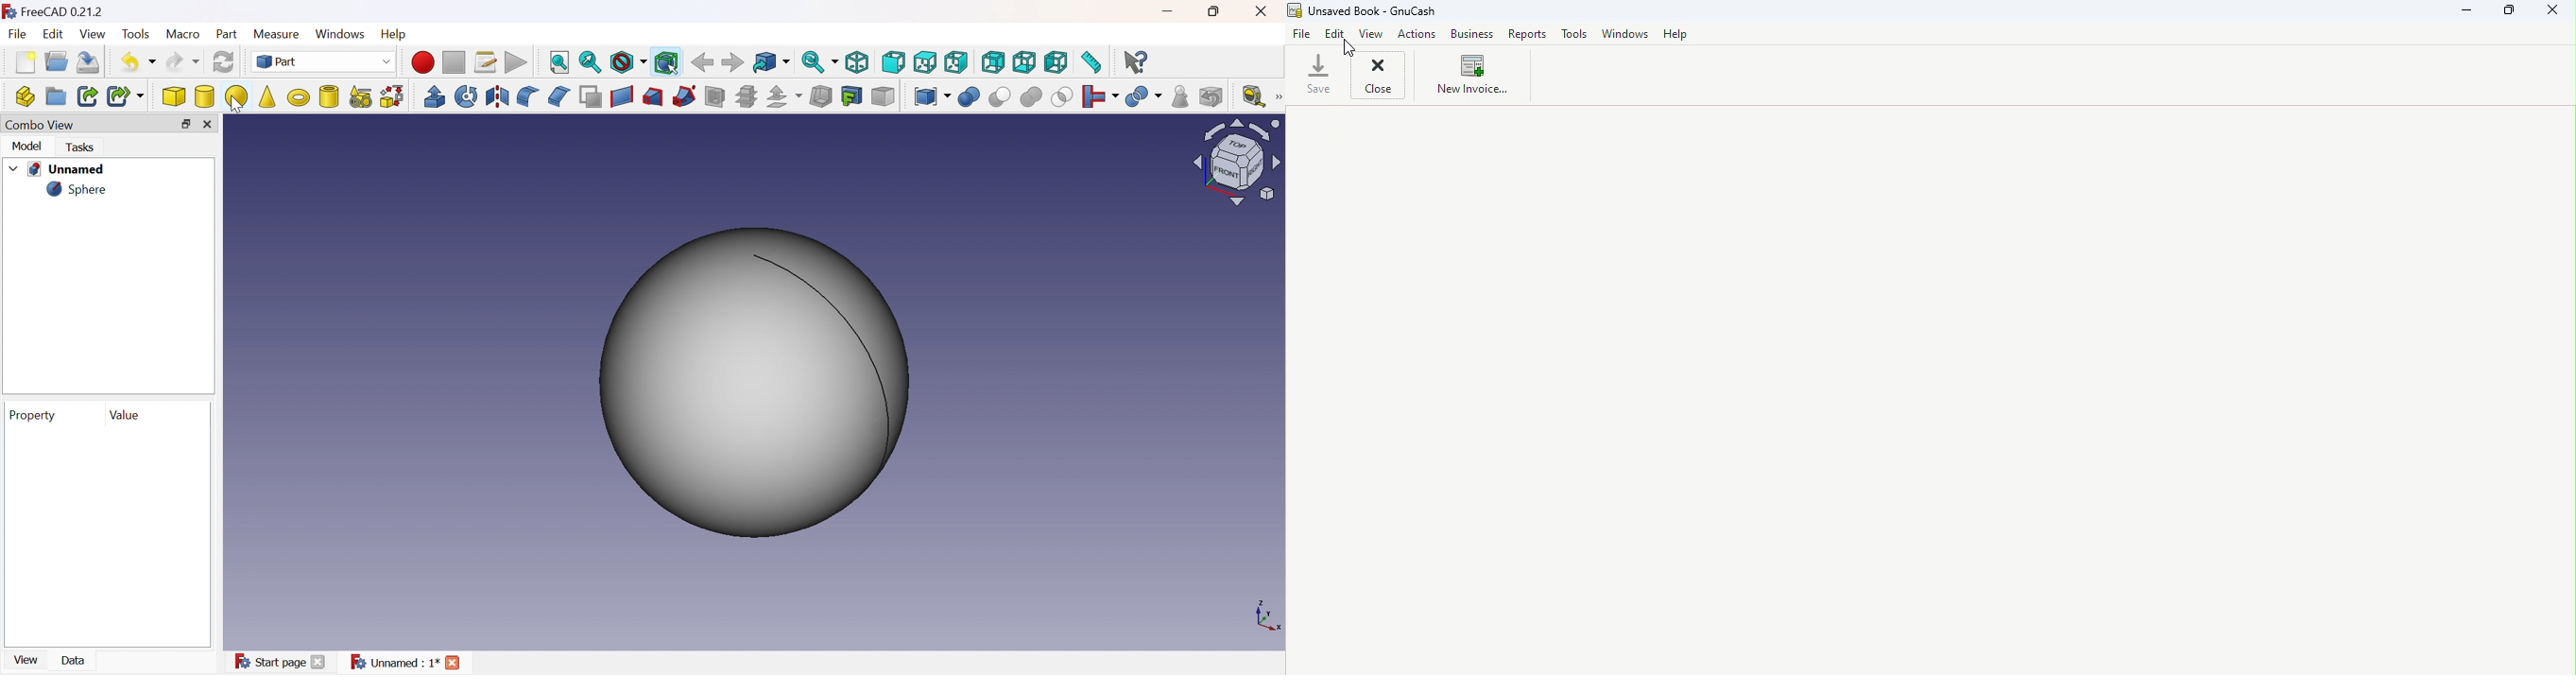  I want to click on Union, so click(1034, 97).